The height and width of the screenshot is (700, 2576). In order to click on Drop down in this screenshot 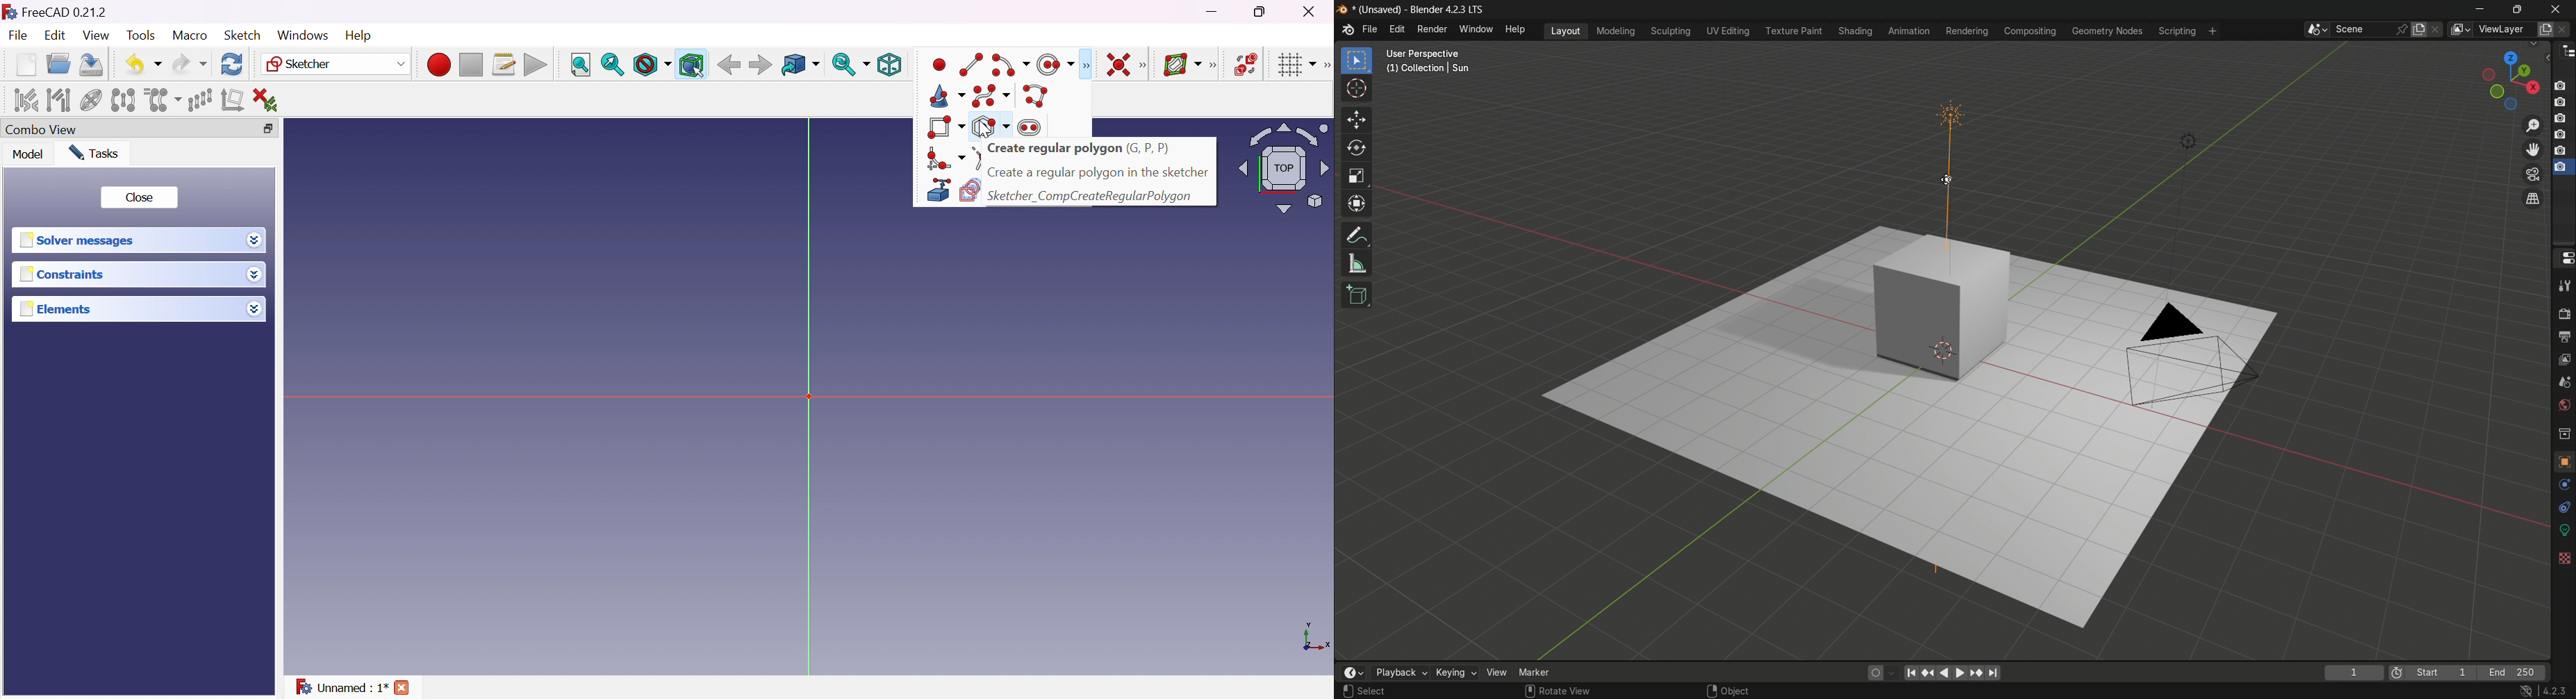, I will do `click(253, 238)`.